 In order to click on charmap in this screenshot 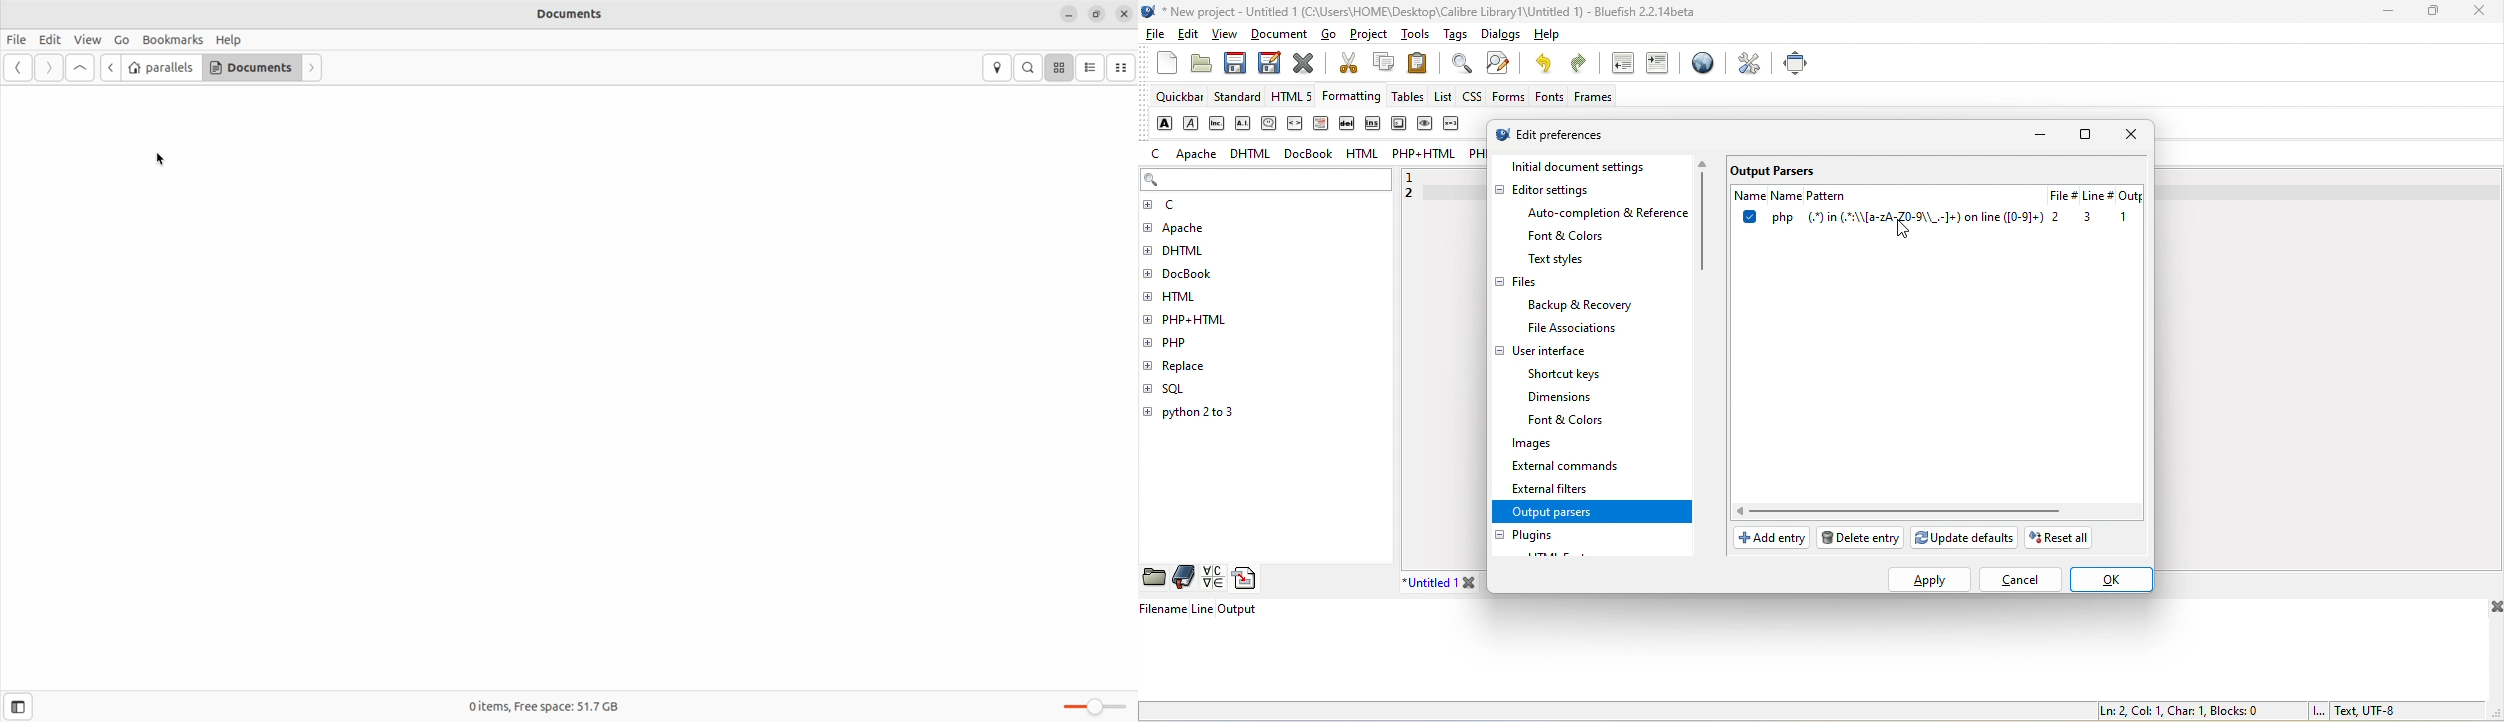, I will do `click(1212, 578)`.